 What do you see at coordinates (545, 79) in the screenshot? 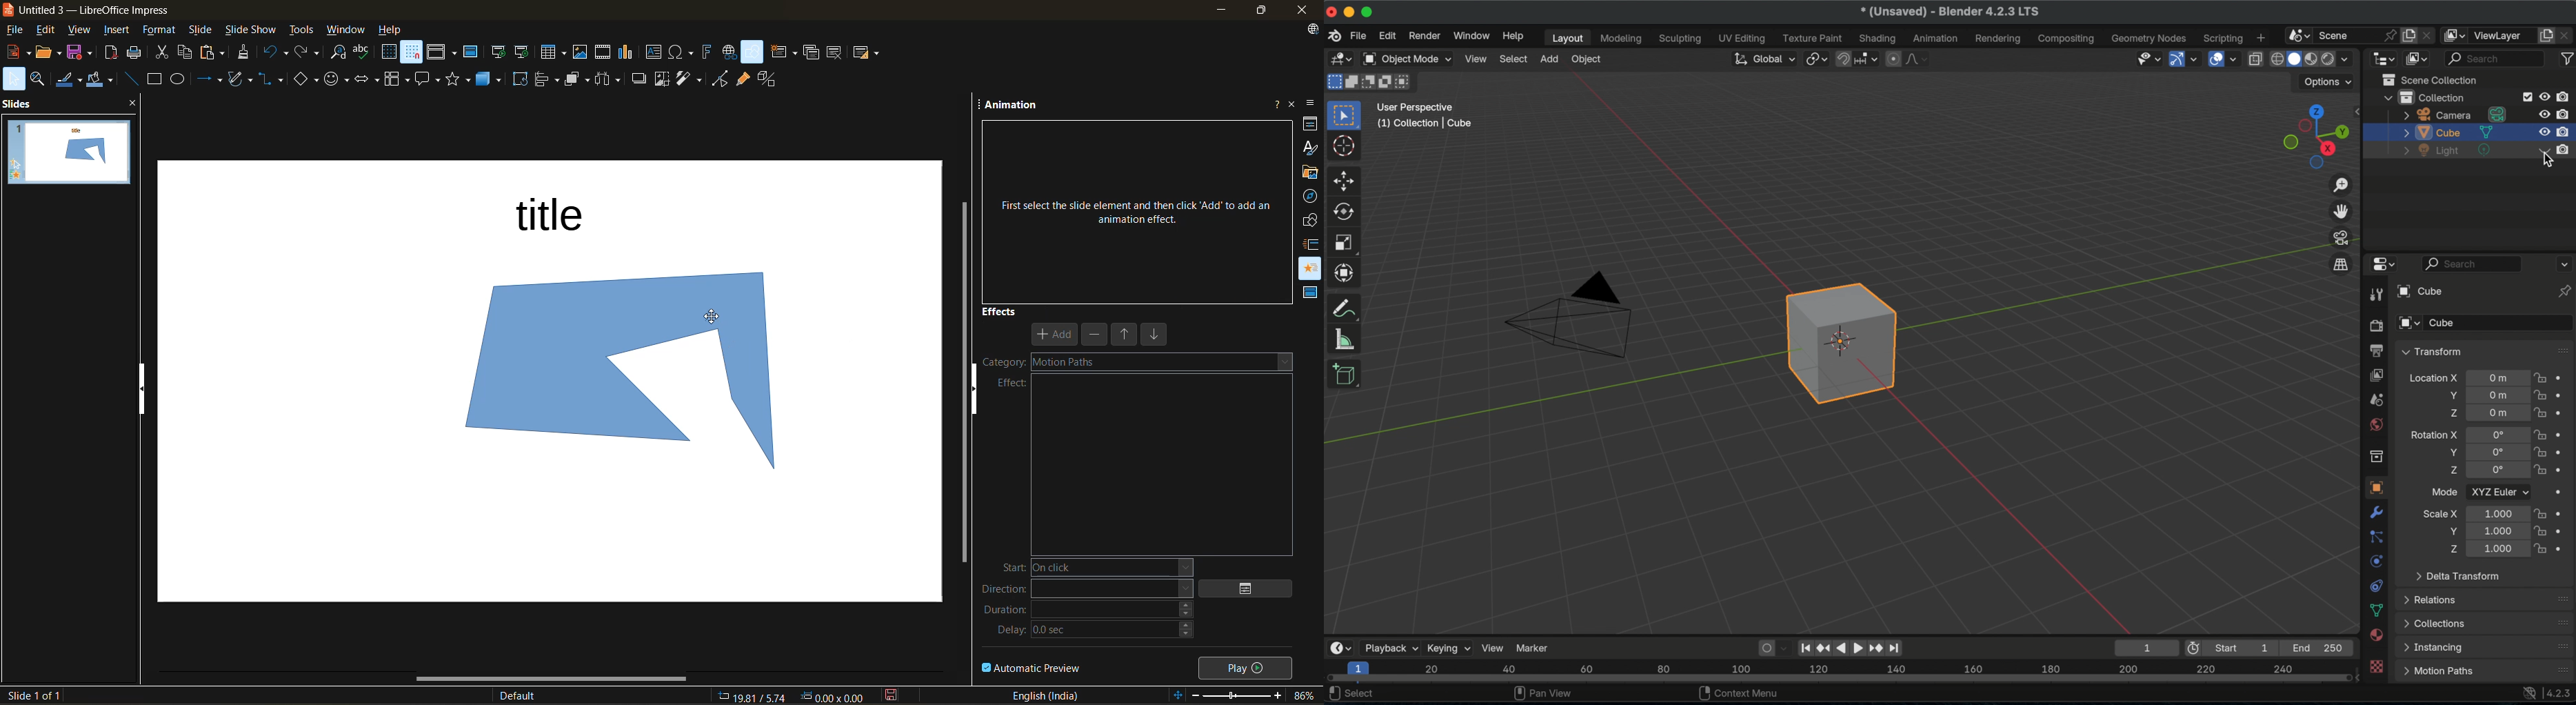
I see `align objects` at bounding box center [545, 79].